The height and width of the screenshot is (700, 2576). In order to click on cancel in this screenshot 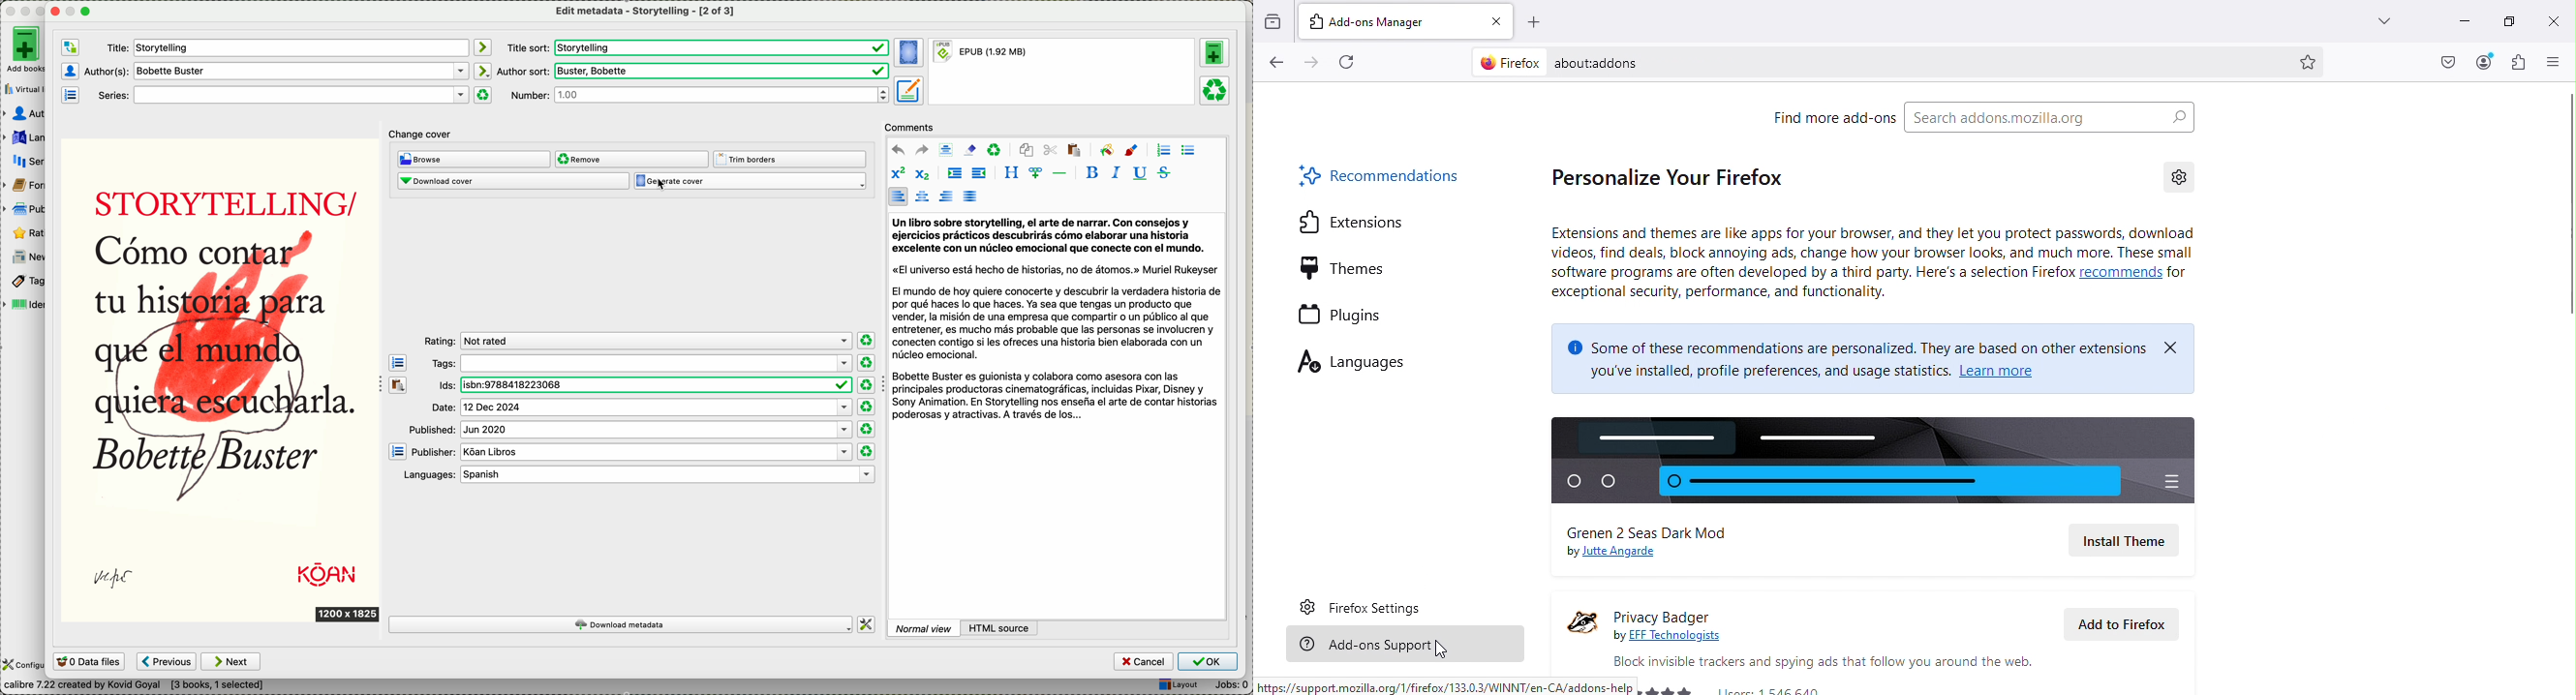, I will do `click(1143, 661)`.